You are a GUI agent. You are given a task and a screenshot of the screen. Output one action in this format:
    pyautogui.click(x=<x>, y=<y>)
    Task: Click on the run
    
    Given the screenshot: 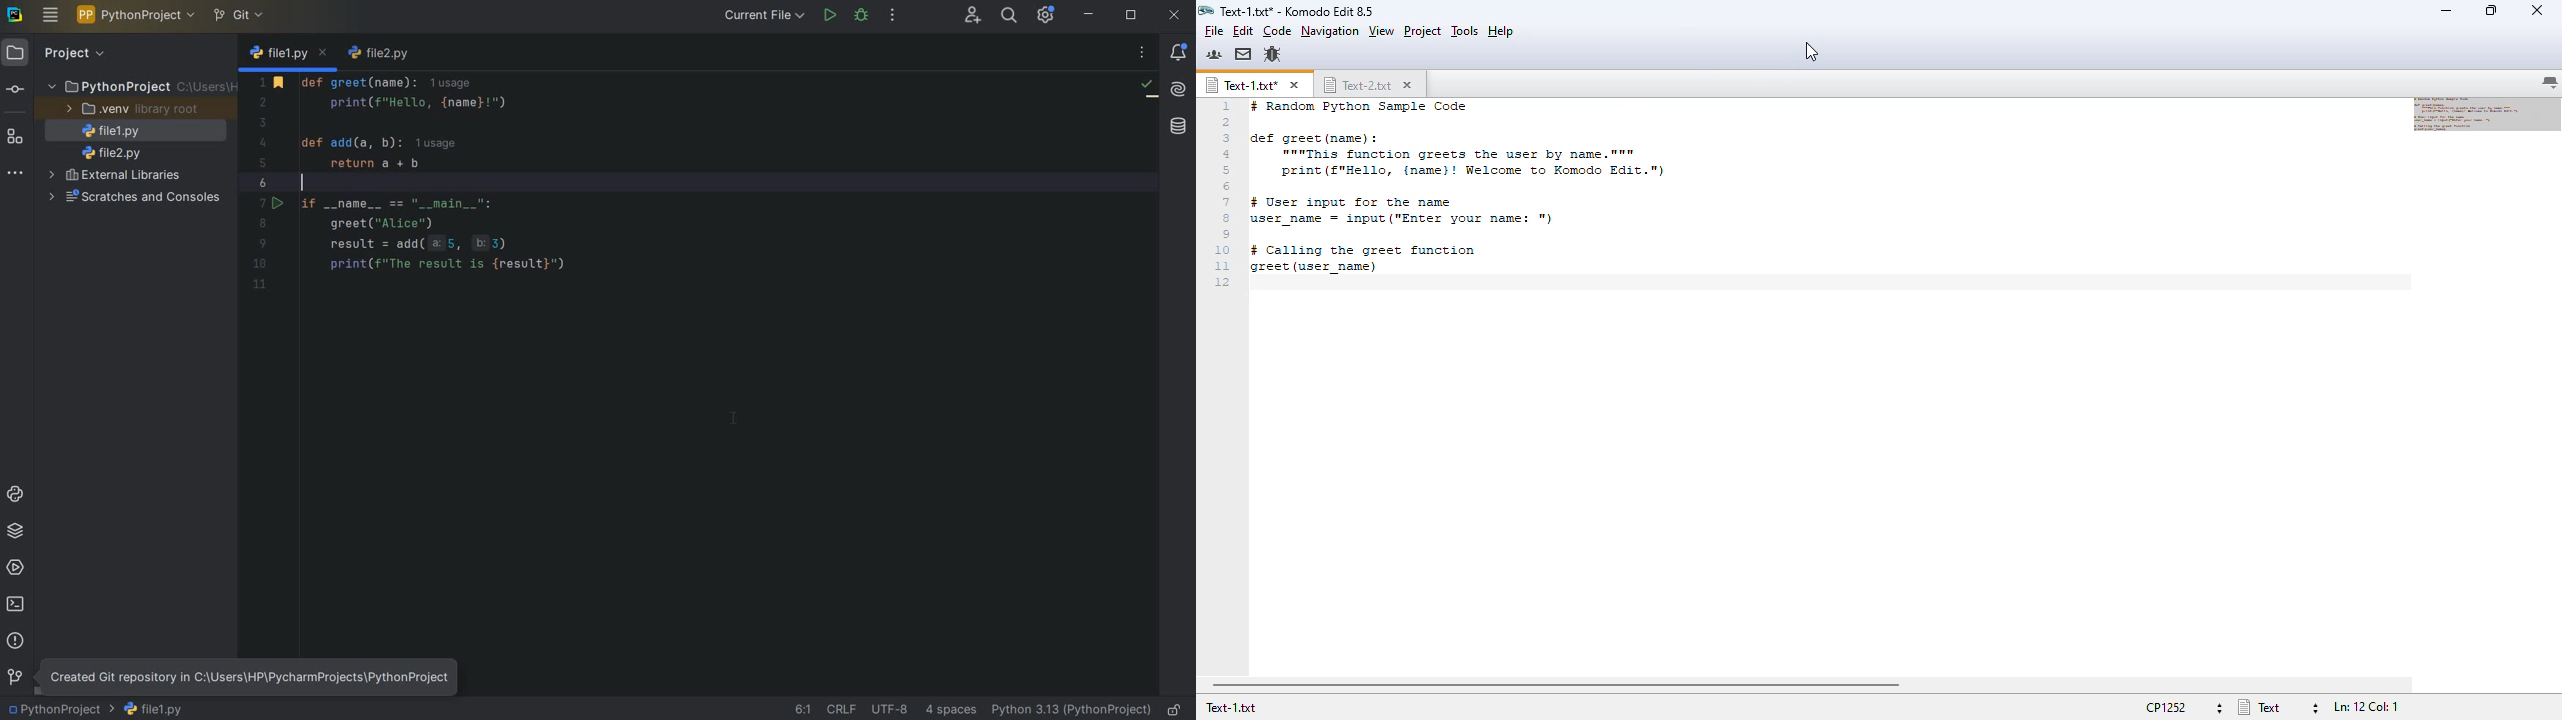 What is the action you would take?
    pyautogui.click(x=831, y=16)
    